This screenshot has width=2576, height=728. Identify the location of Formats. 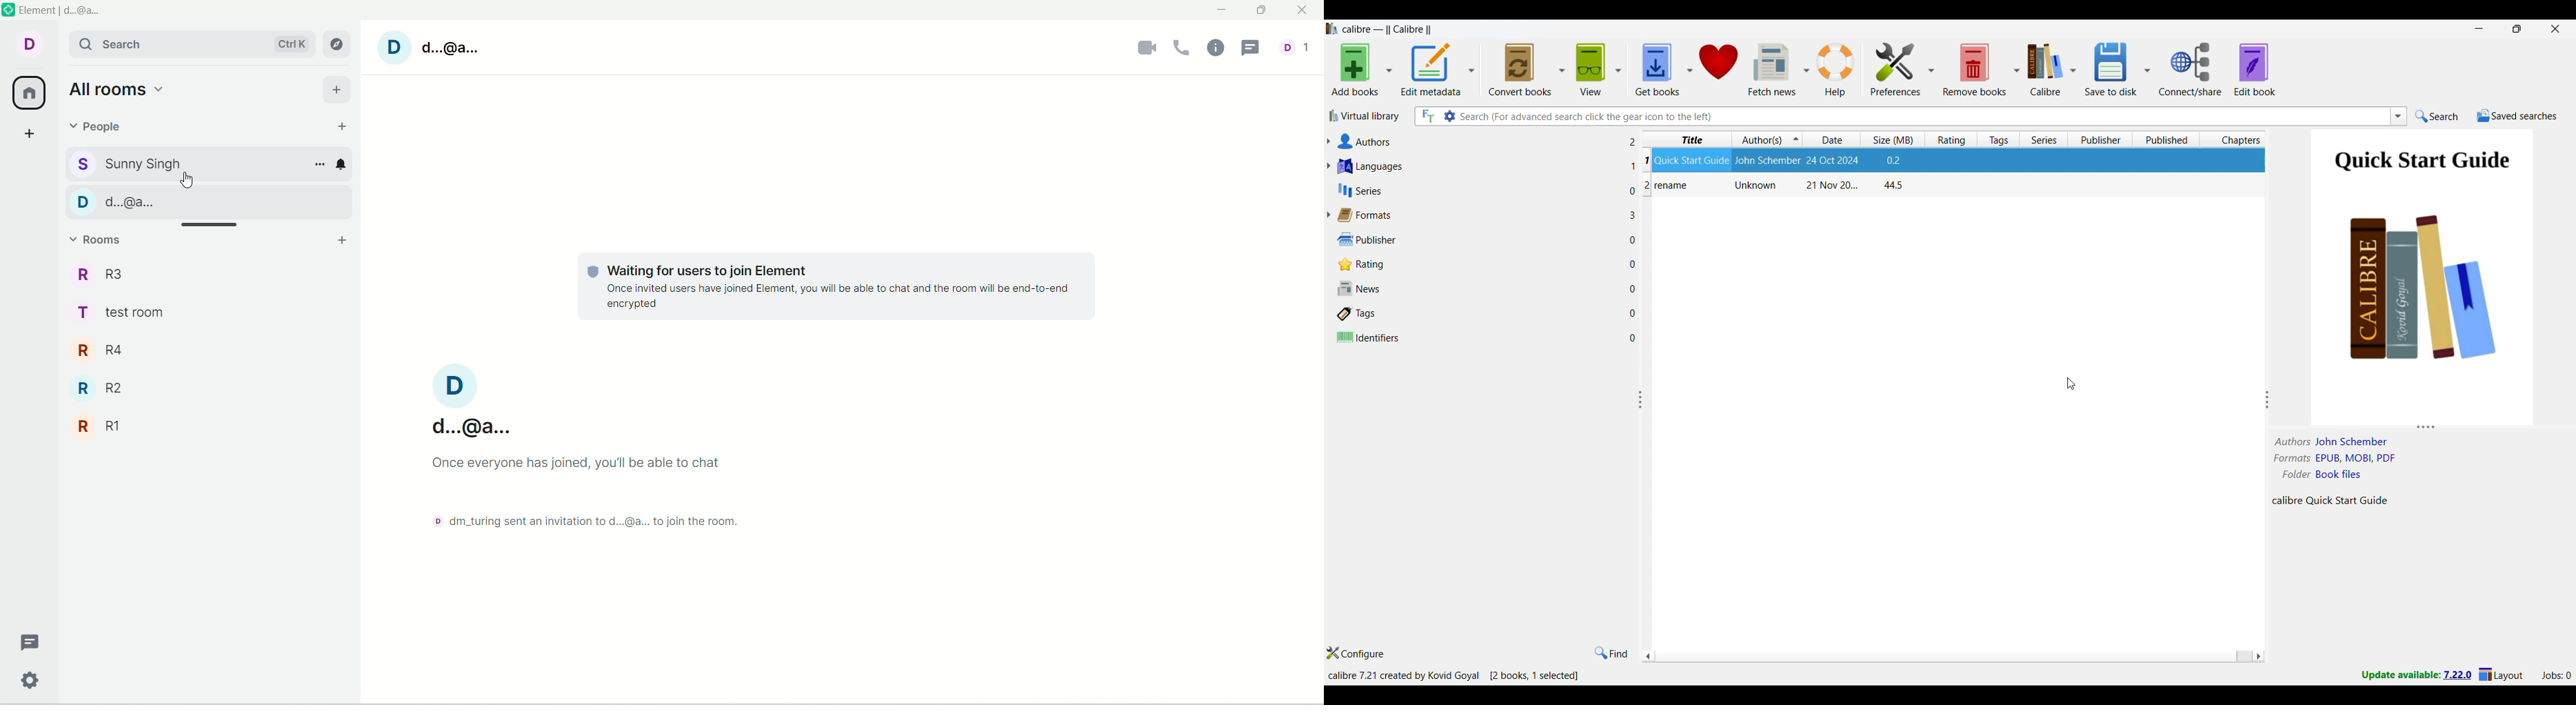
(1477, 215).